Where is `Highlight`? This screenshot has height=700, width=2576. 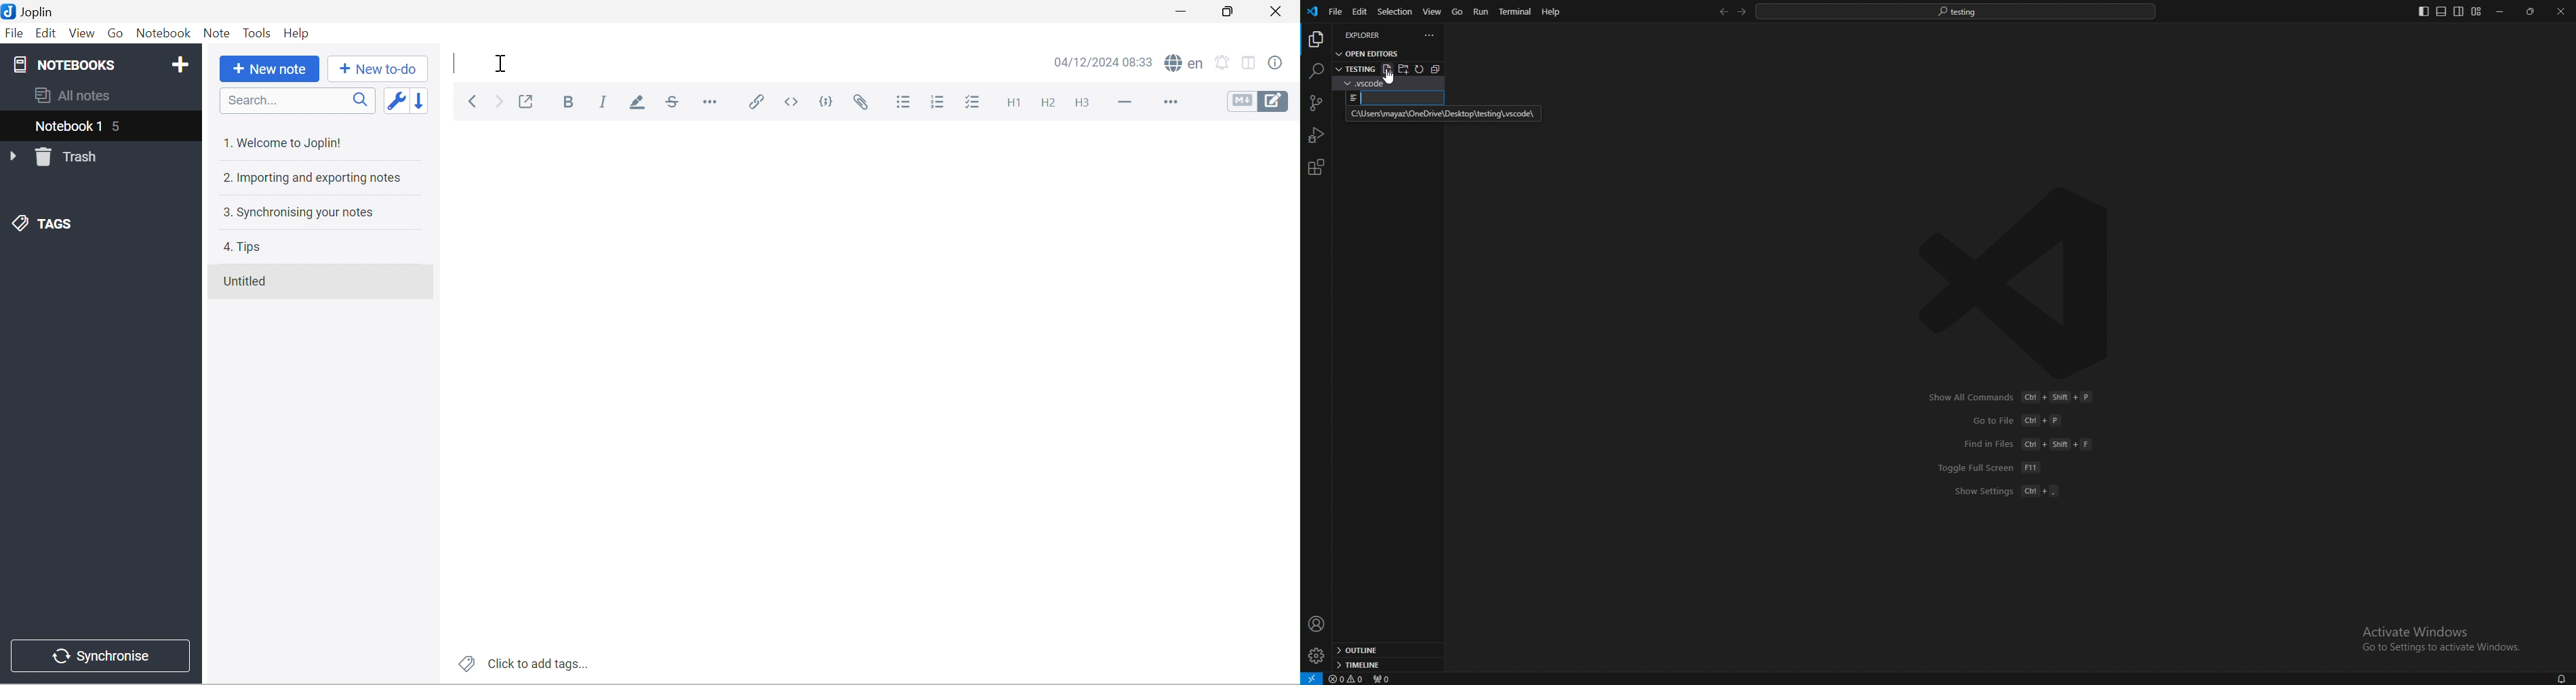 Highlight is located at coordinates (640, 103).